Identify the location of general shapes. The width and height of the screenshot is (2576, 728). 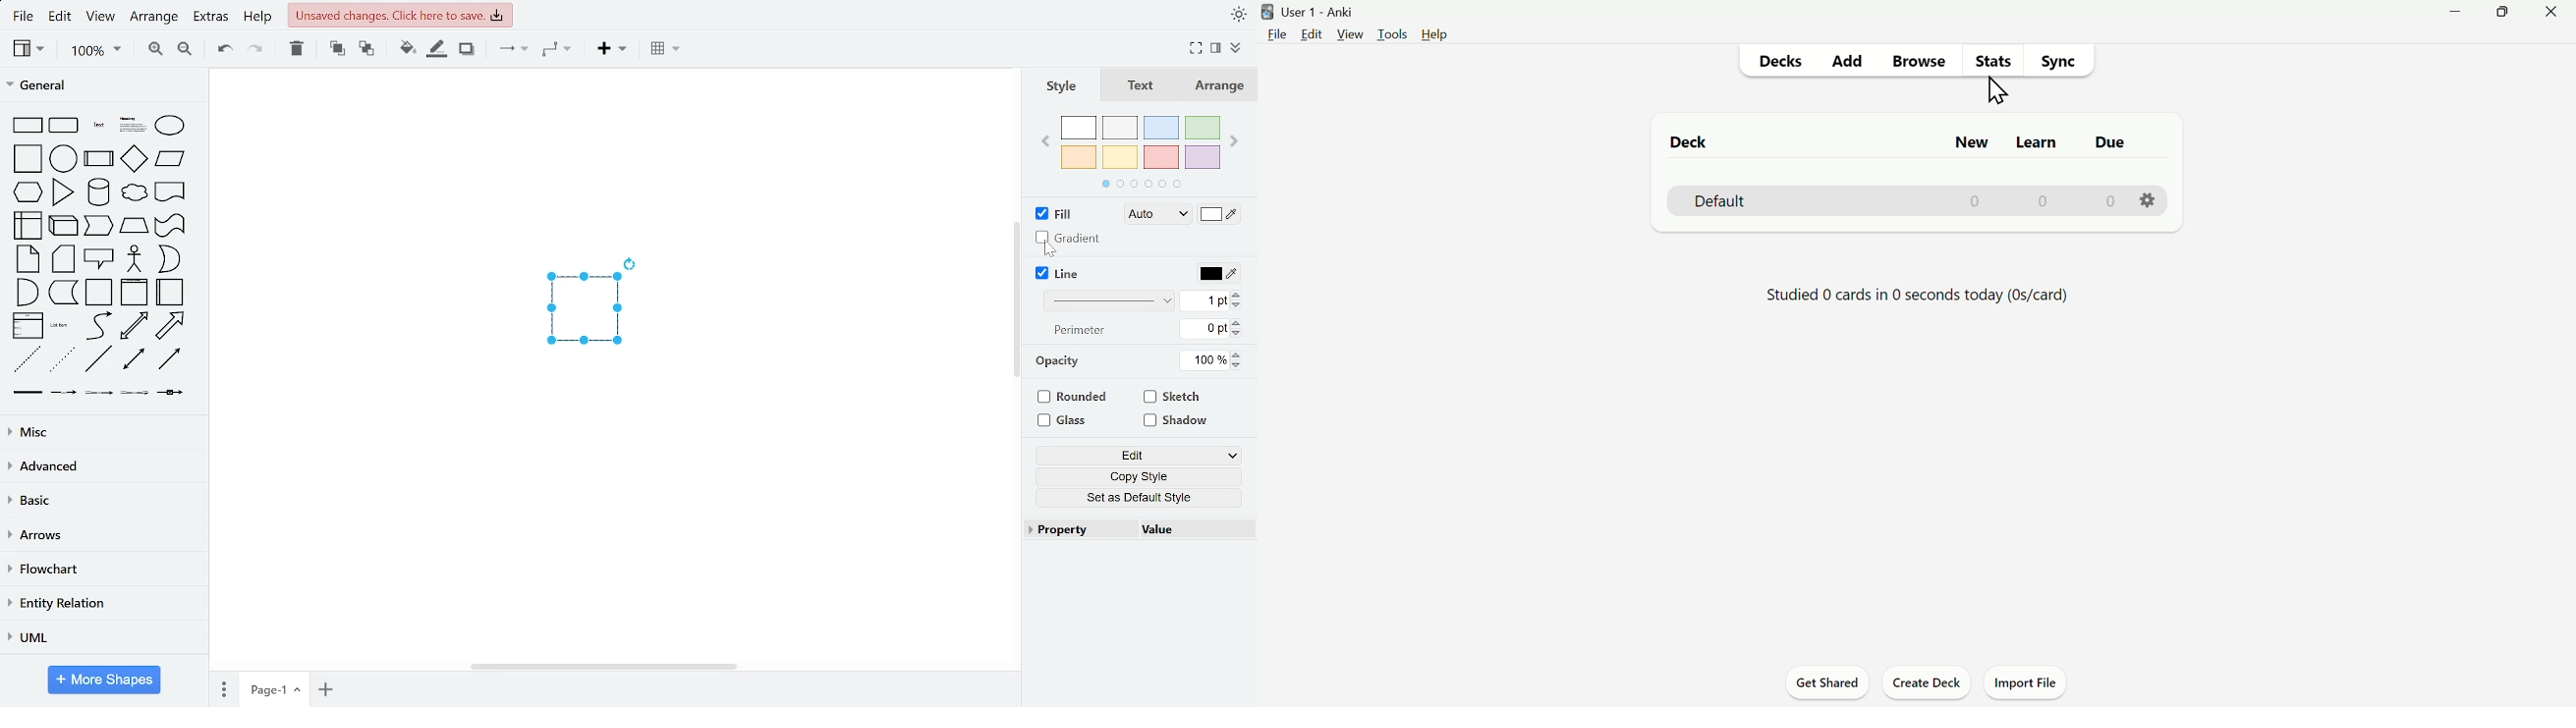
(62, 156).